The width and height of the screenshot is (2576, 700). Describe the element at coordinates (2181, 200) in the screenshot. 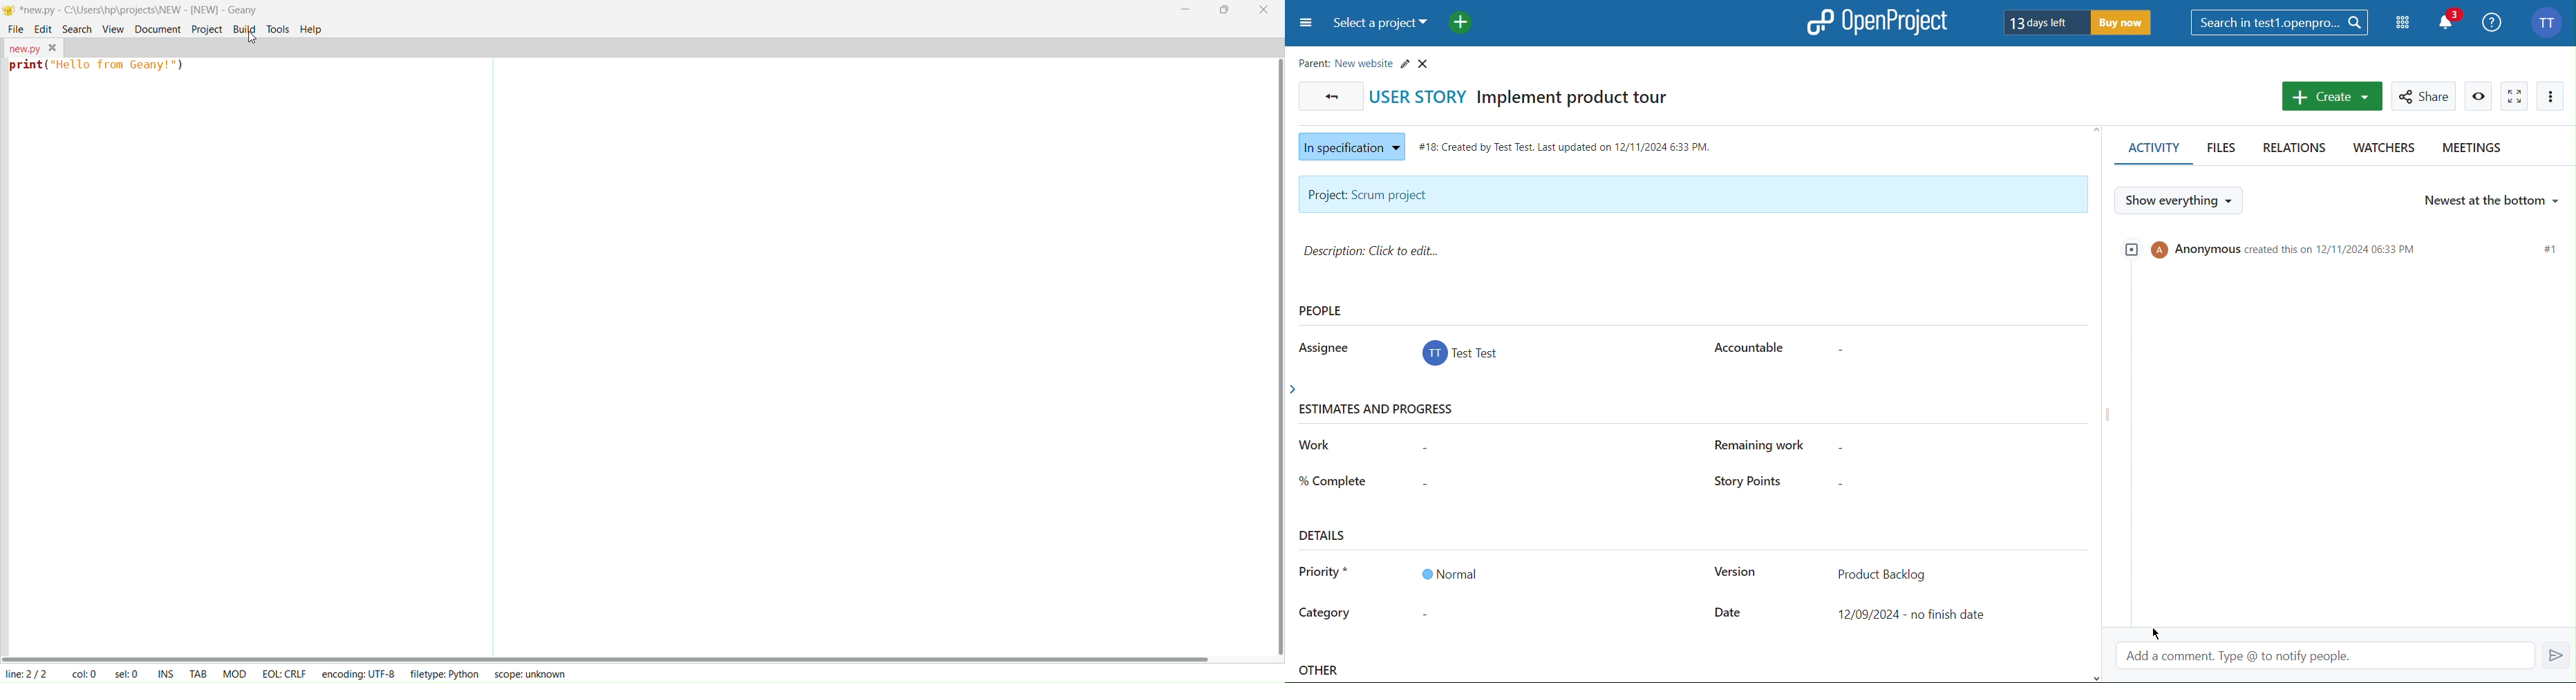

I see `Show everything` at that location.